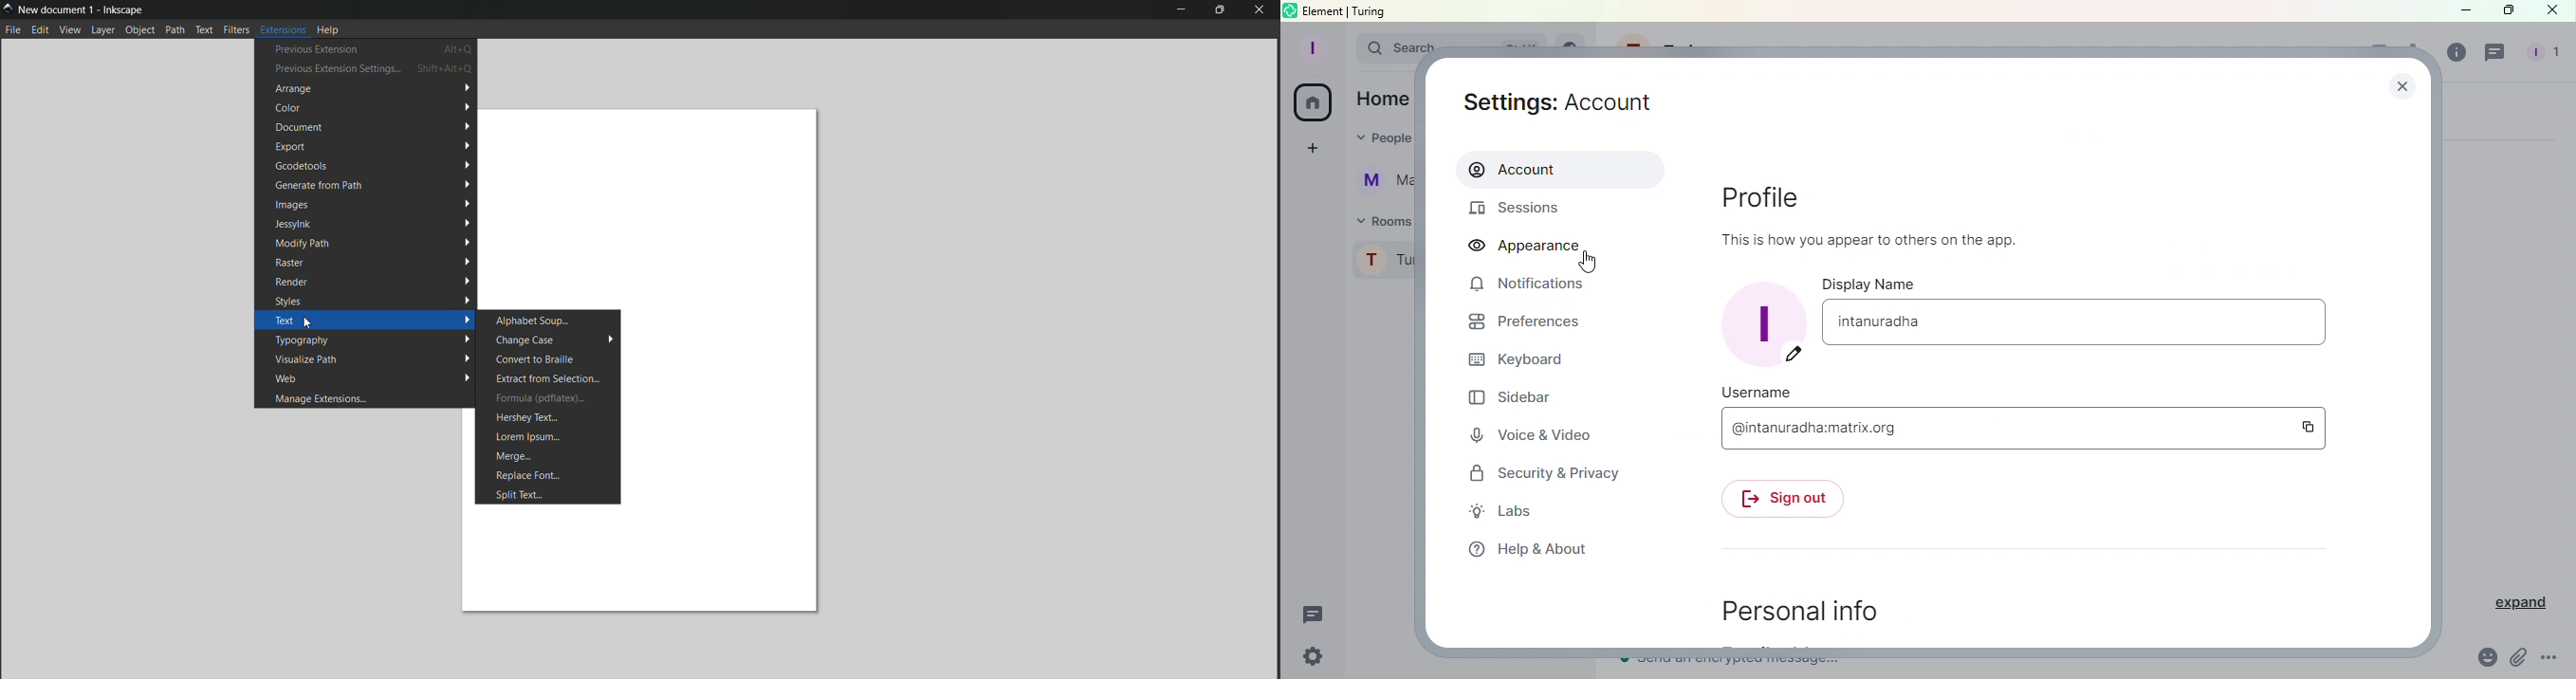 The width and height of the screenshot is (2576, 700). I want to click on text, so click(205, 29).